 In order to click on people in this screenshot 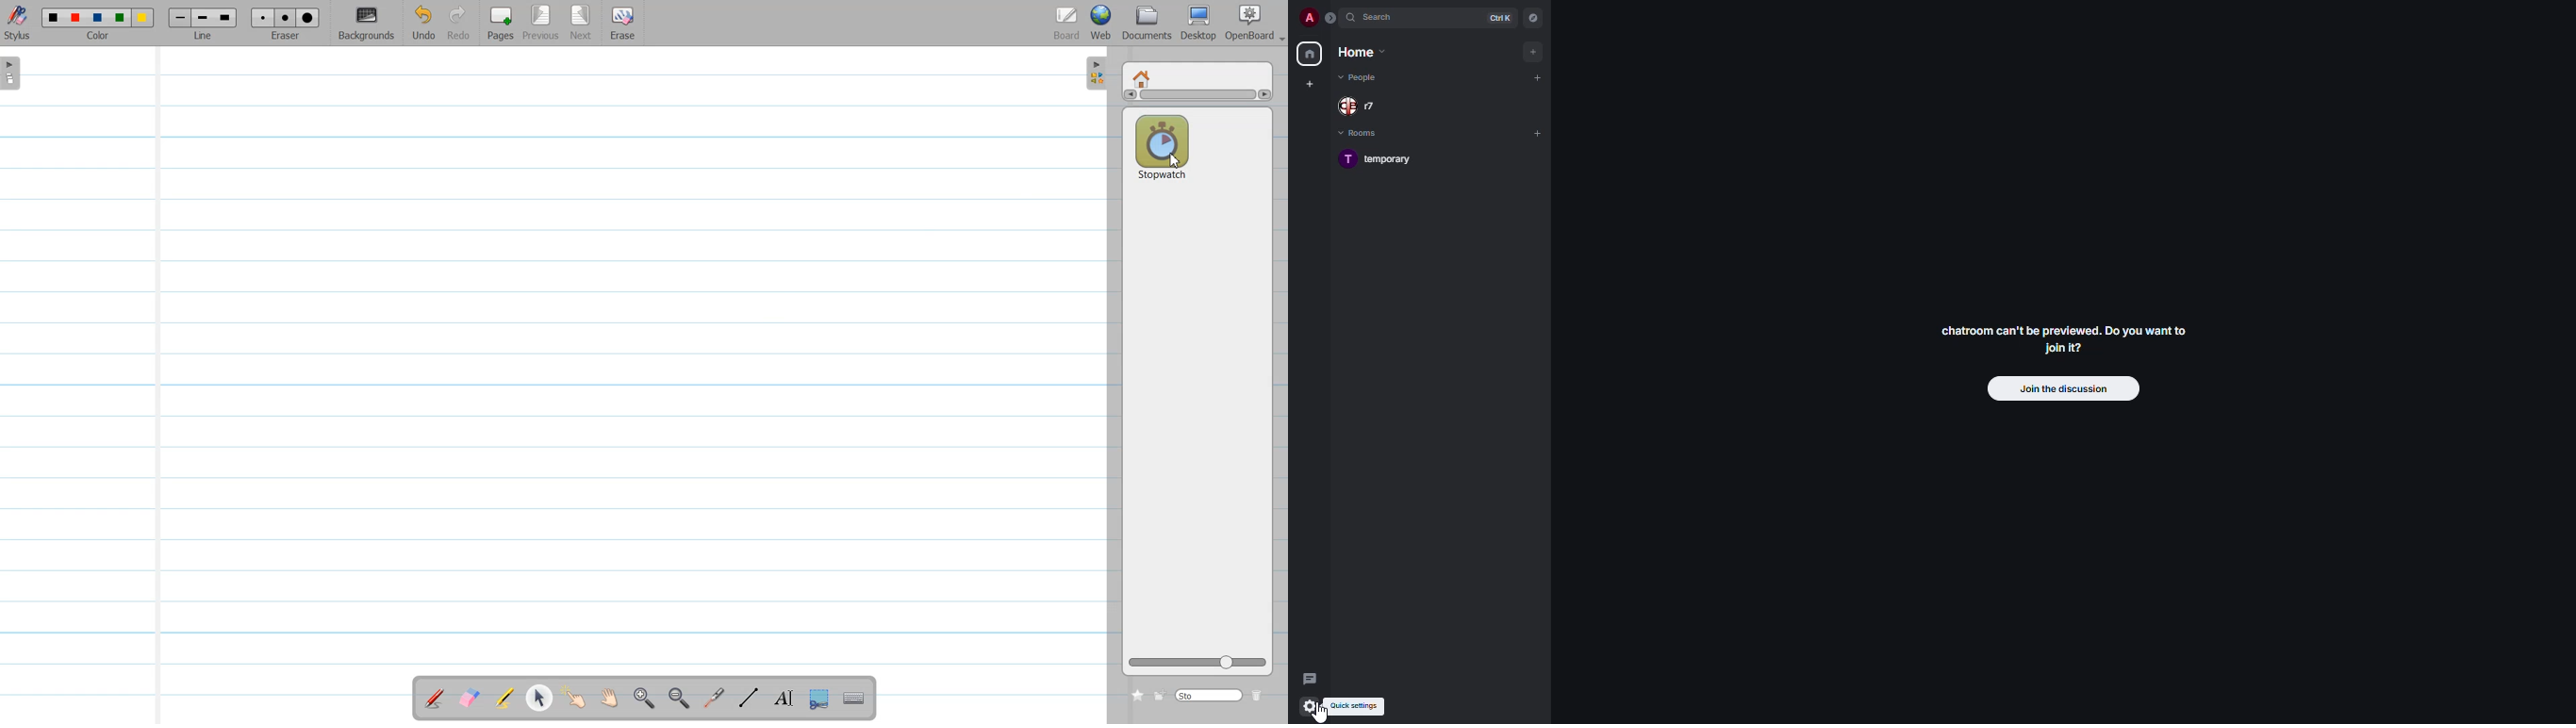, I will do `click(1362, 106)`.